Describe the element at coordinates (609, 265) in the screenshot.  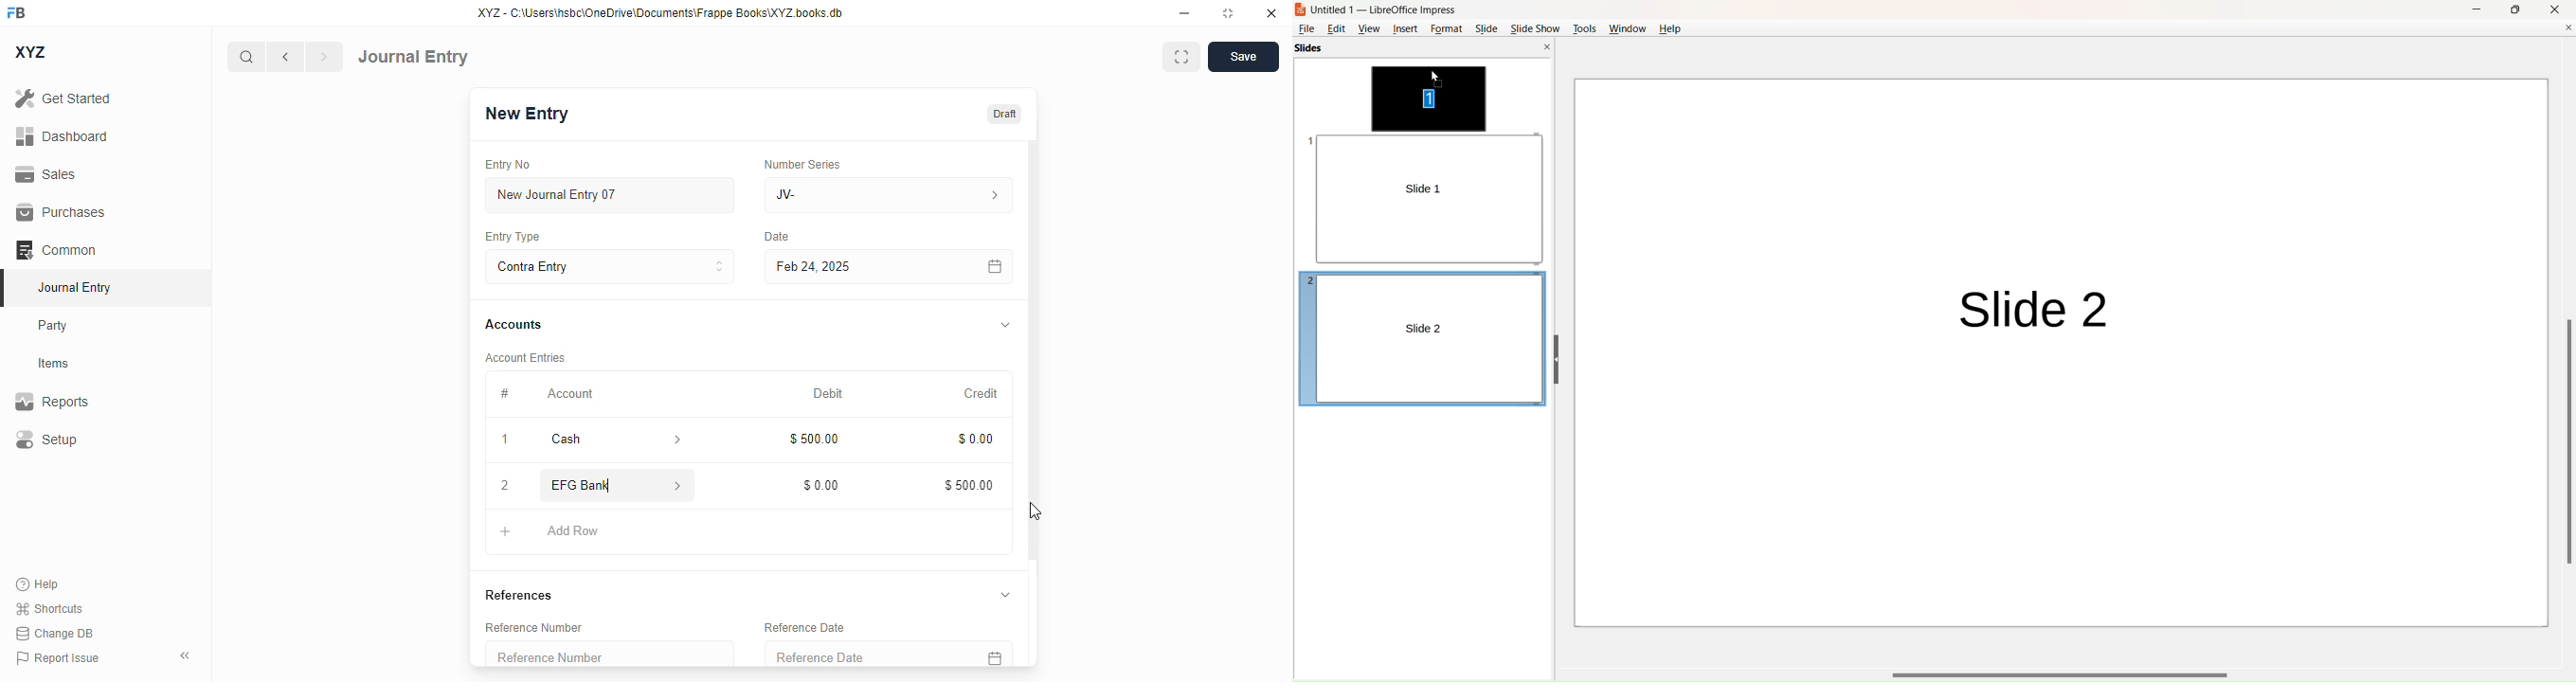
I see `contra entry ` at that location.